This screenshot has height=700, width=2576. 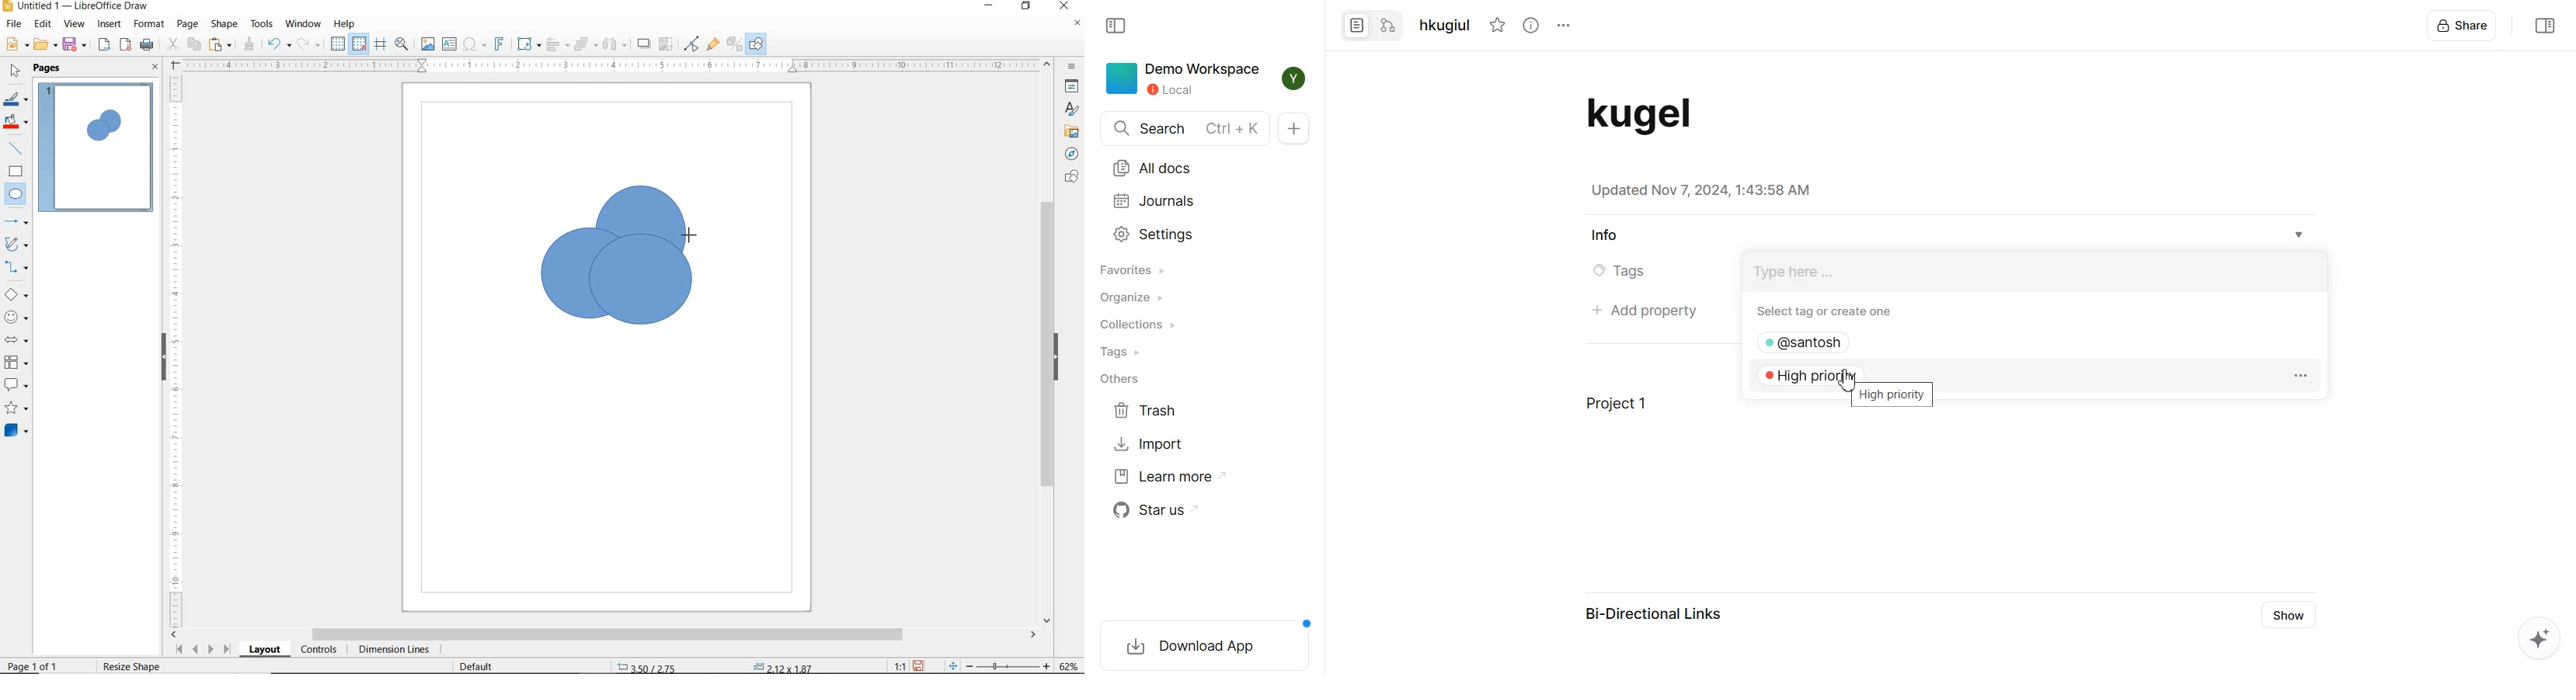 I want to click on CALLOUT SHAPES, so click(x=16, y=385).